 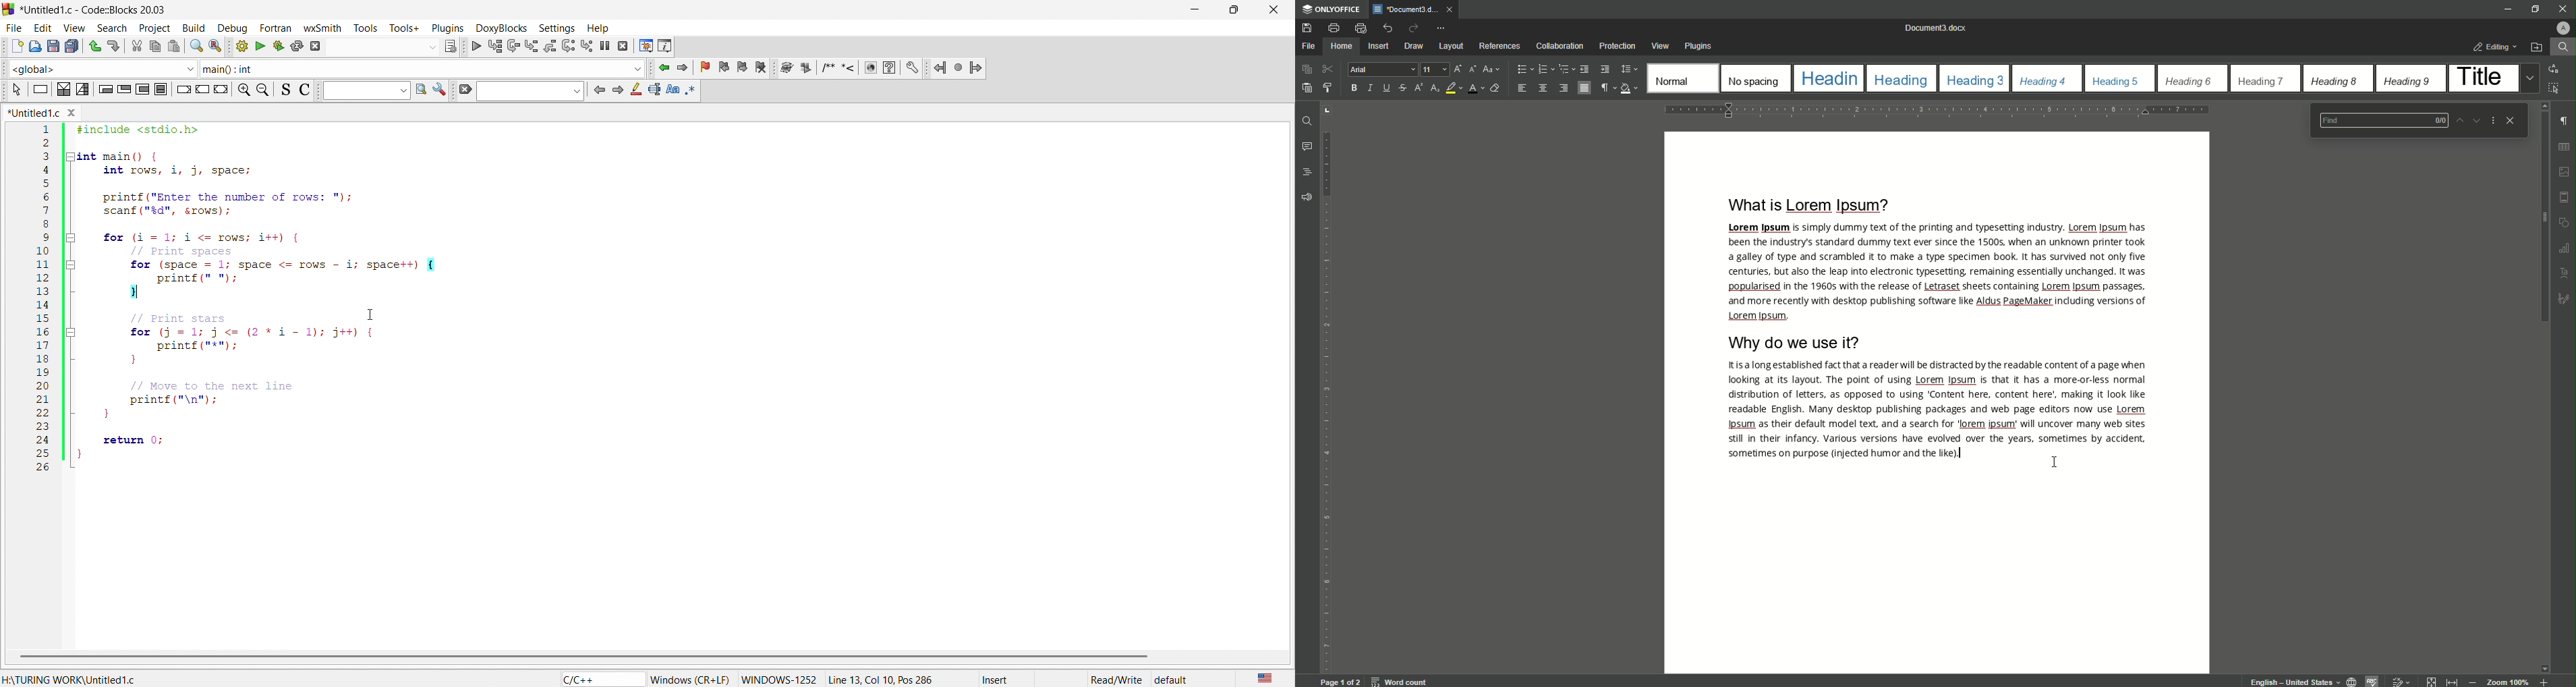 I want to click on Non-printing Characters, so click(x=1606, y=89).